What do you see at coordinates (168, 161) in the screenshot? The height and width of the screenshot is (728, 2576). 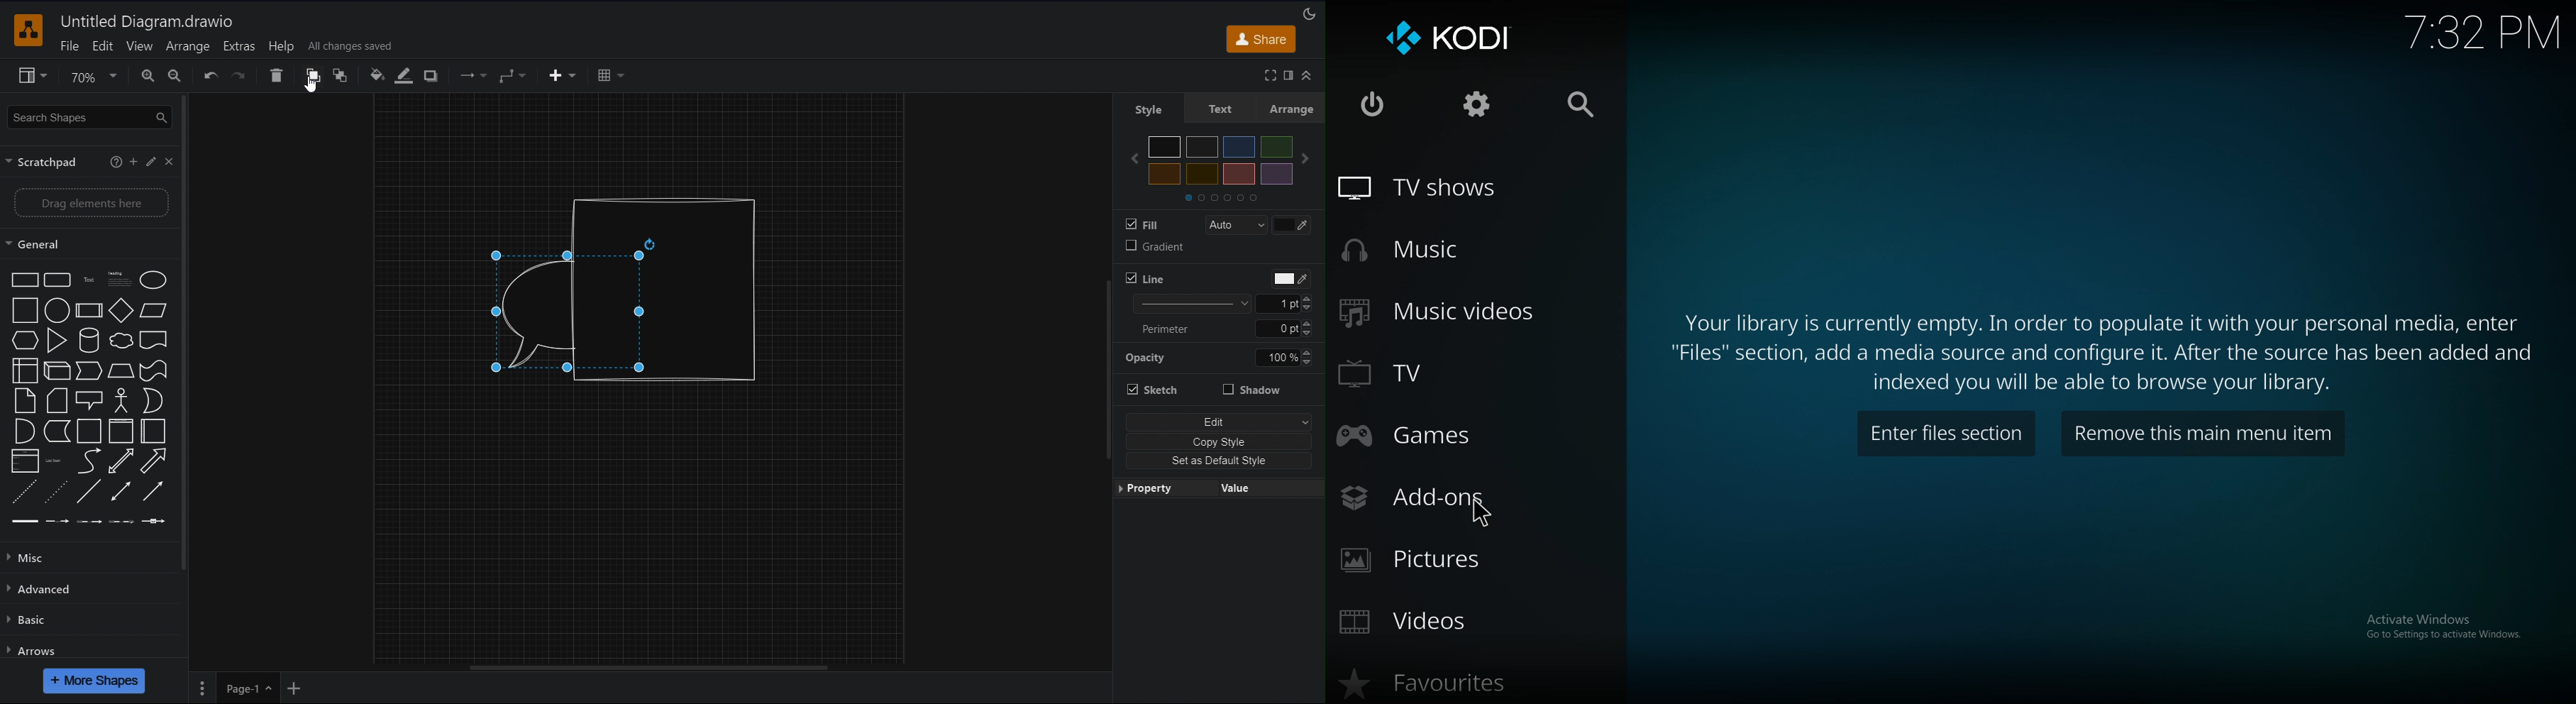 I see `Close scratchpad` at bounding box center [168, 161].